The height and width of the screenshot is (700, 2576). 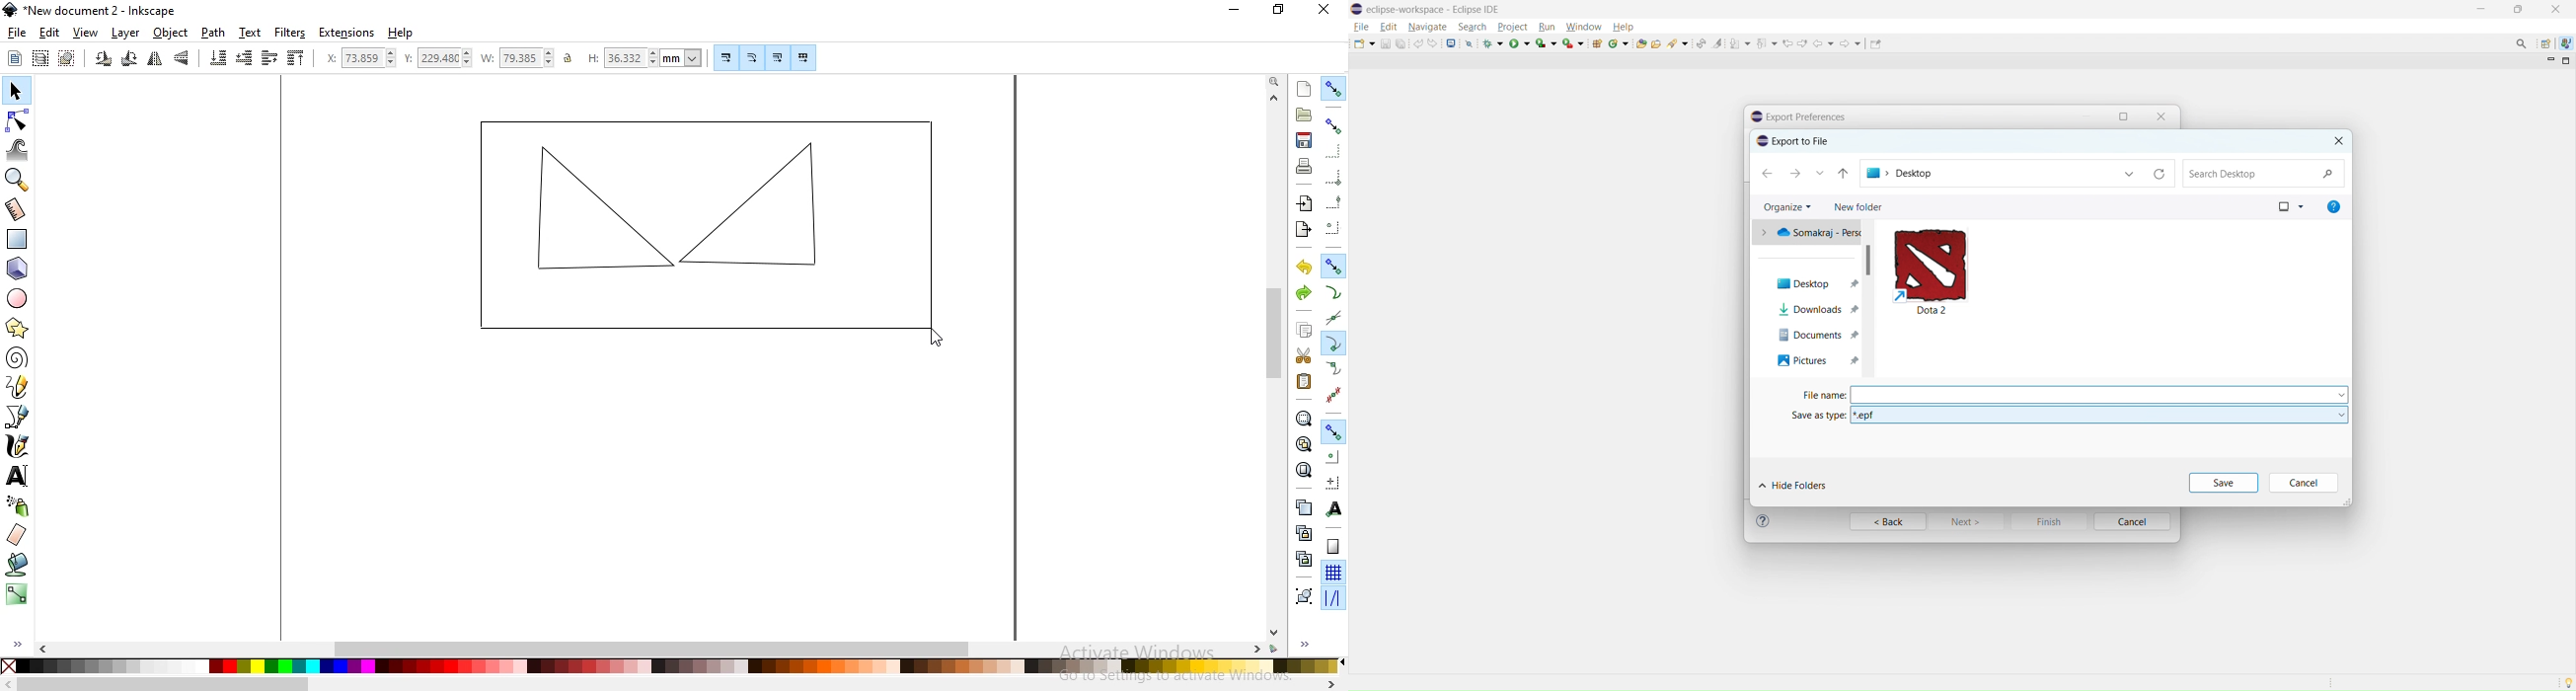 I want to click on flip horizontally, so click(x=153, y=59).